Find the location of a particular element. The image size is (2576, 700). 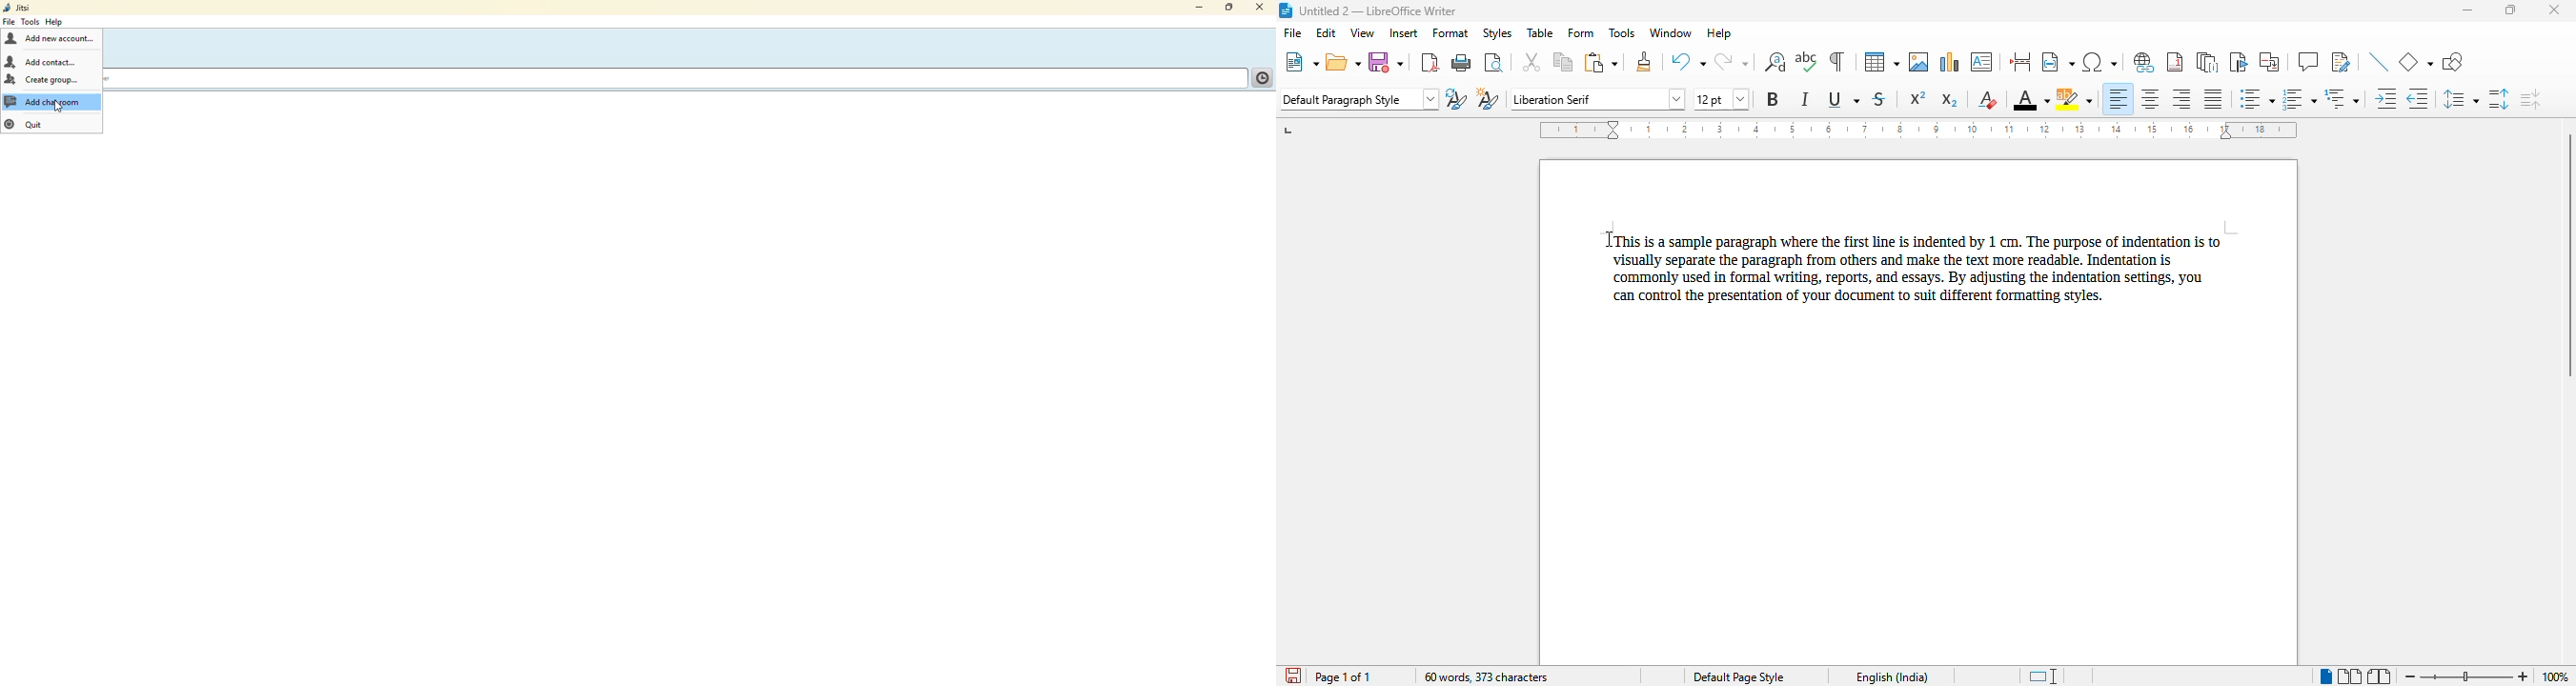

font color is located at coordinates (2031, 99).